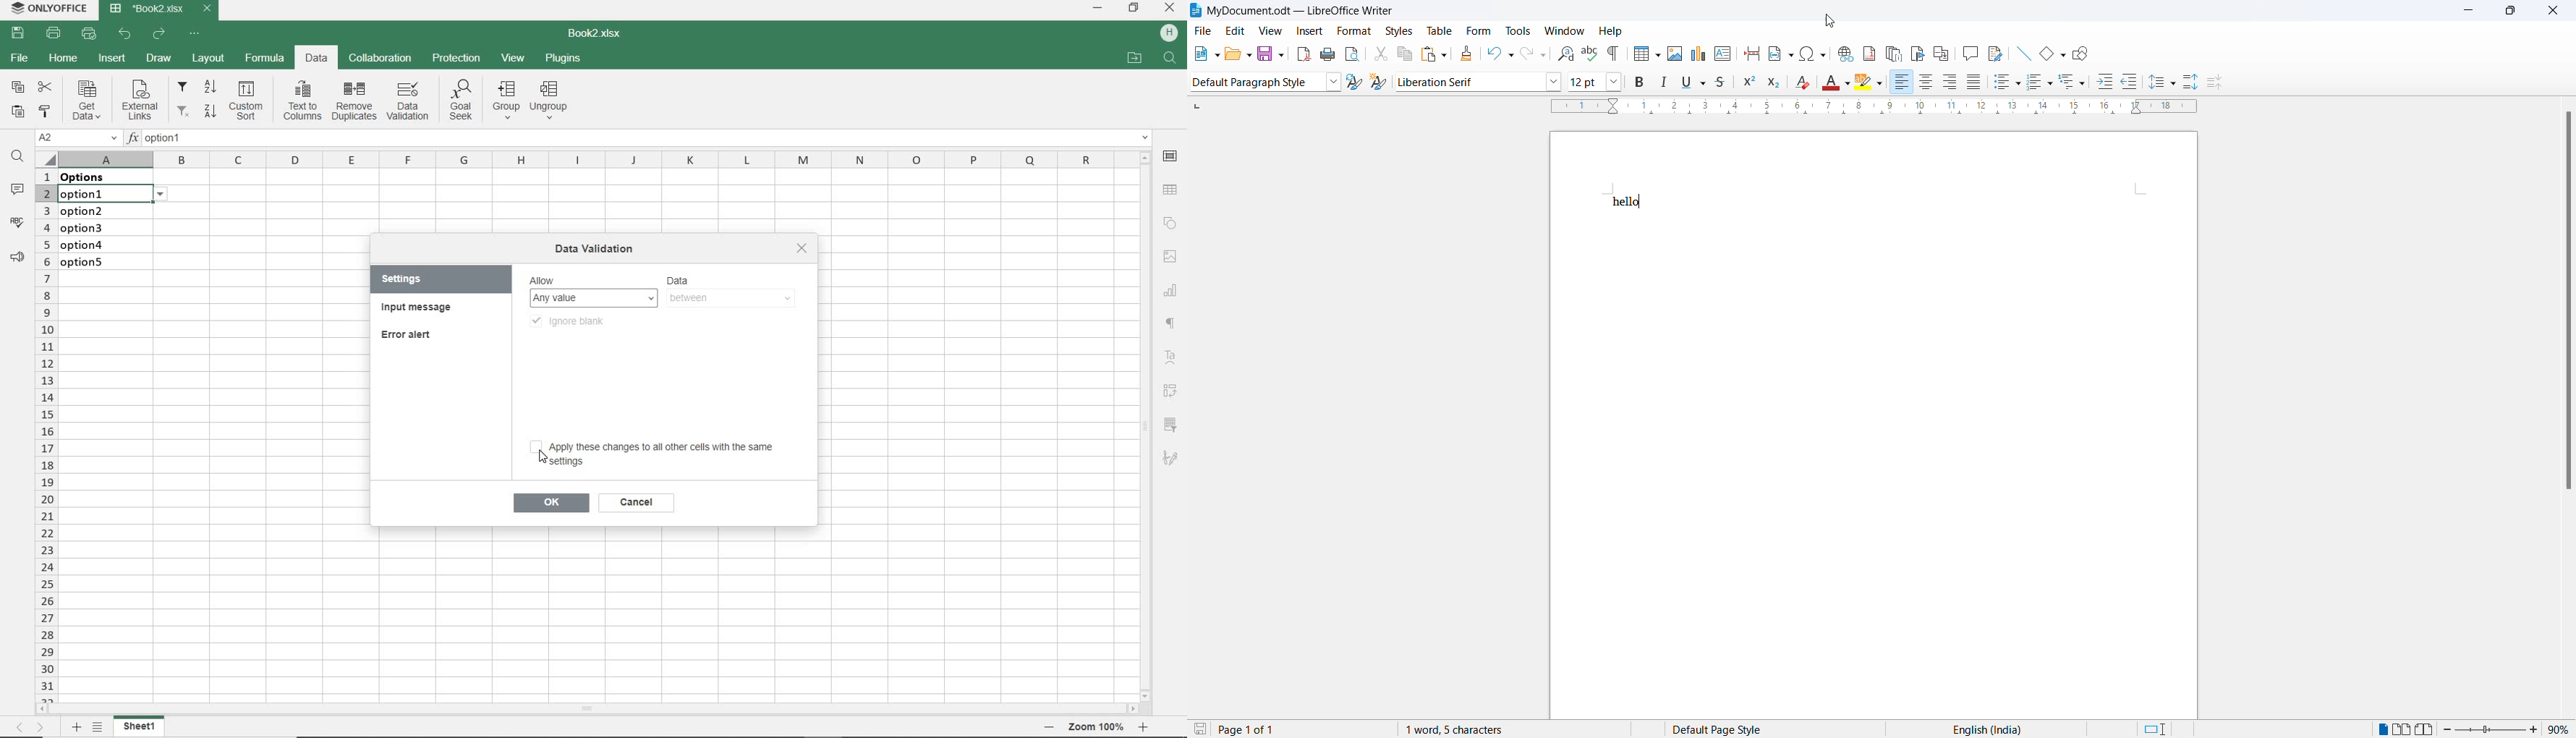  I want to click on page 1 of 1, so click(1258, 729).